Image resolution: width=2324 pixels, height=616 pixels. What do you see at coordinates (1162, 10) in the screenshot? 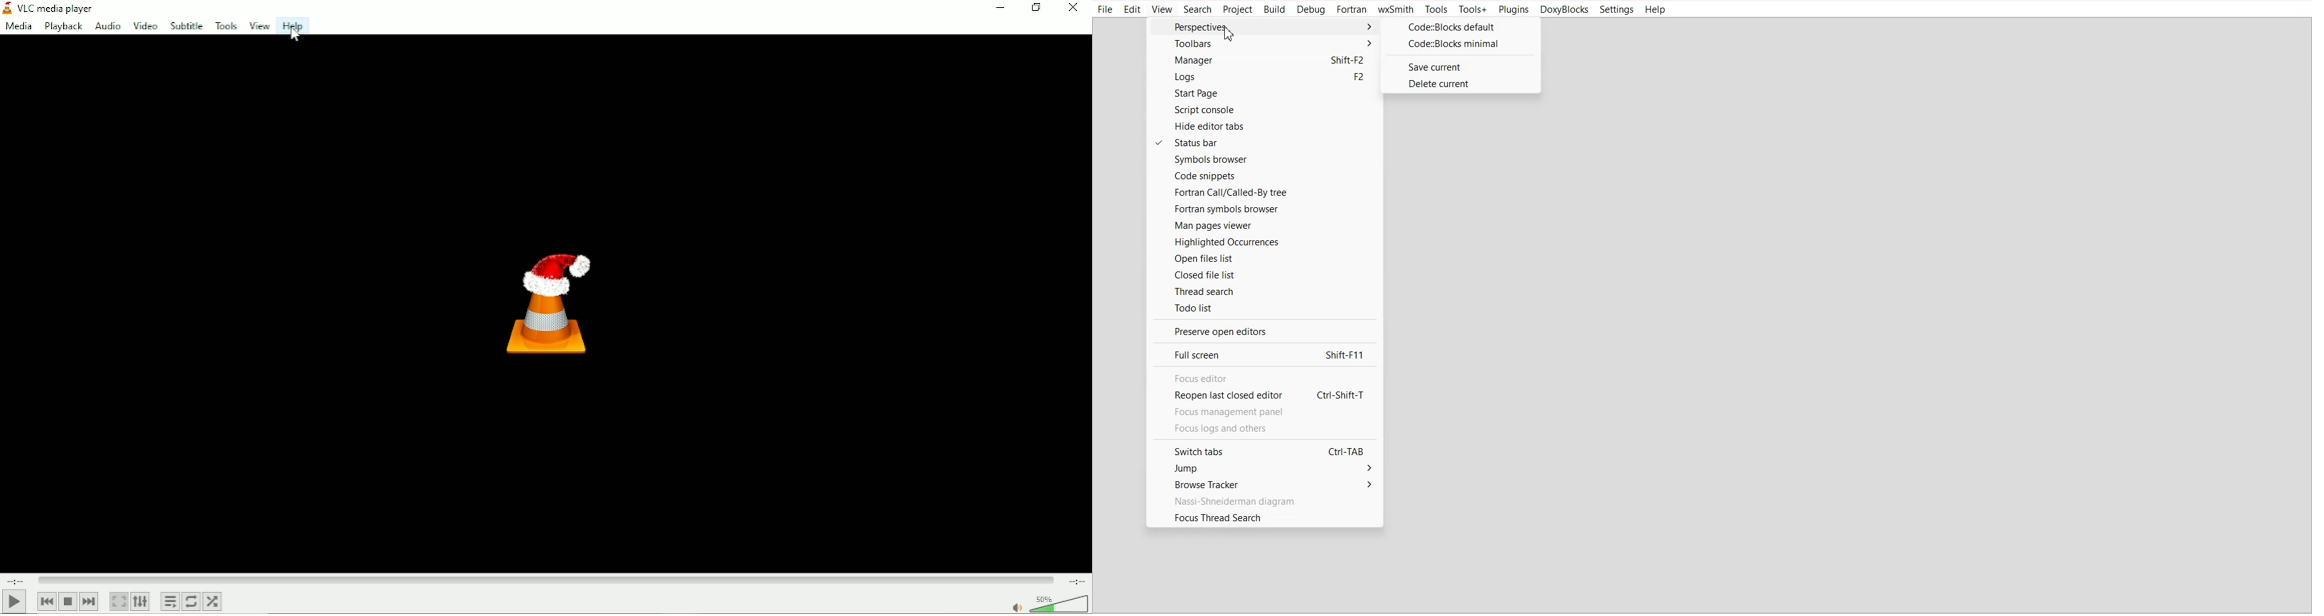
I see `View` at bounding box center [1162, 10].